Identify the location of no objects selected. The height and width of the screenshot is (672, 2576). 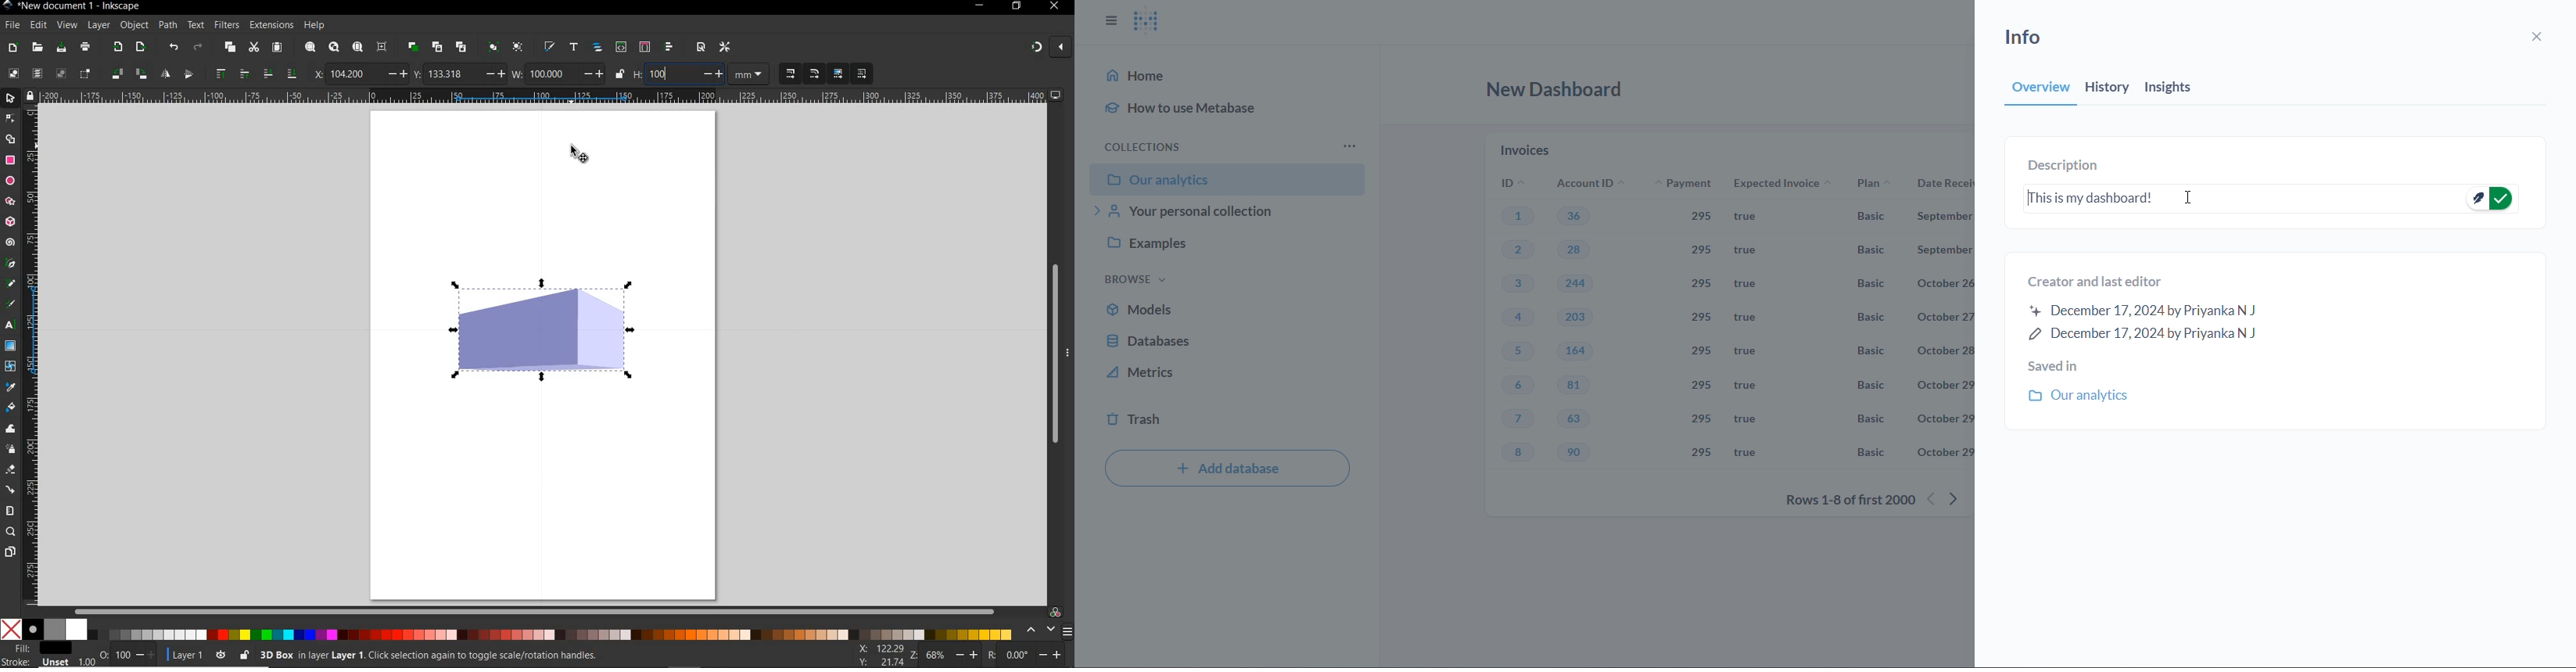
(496, 653).